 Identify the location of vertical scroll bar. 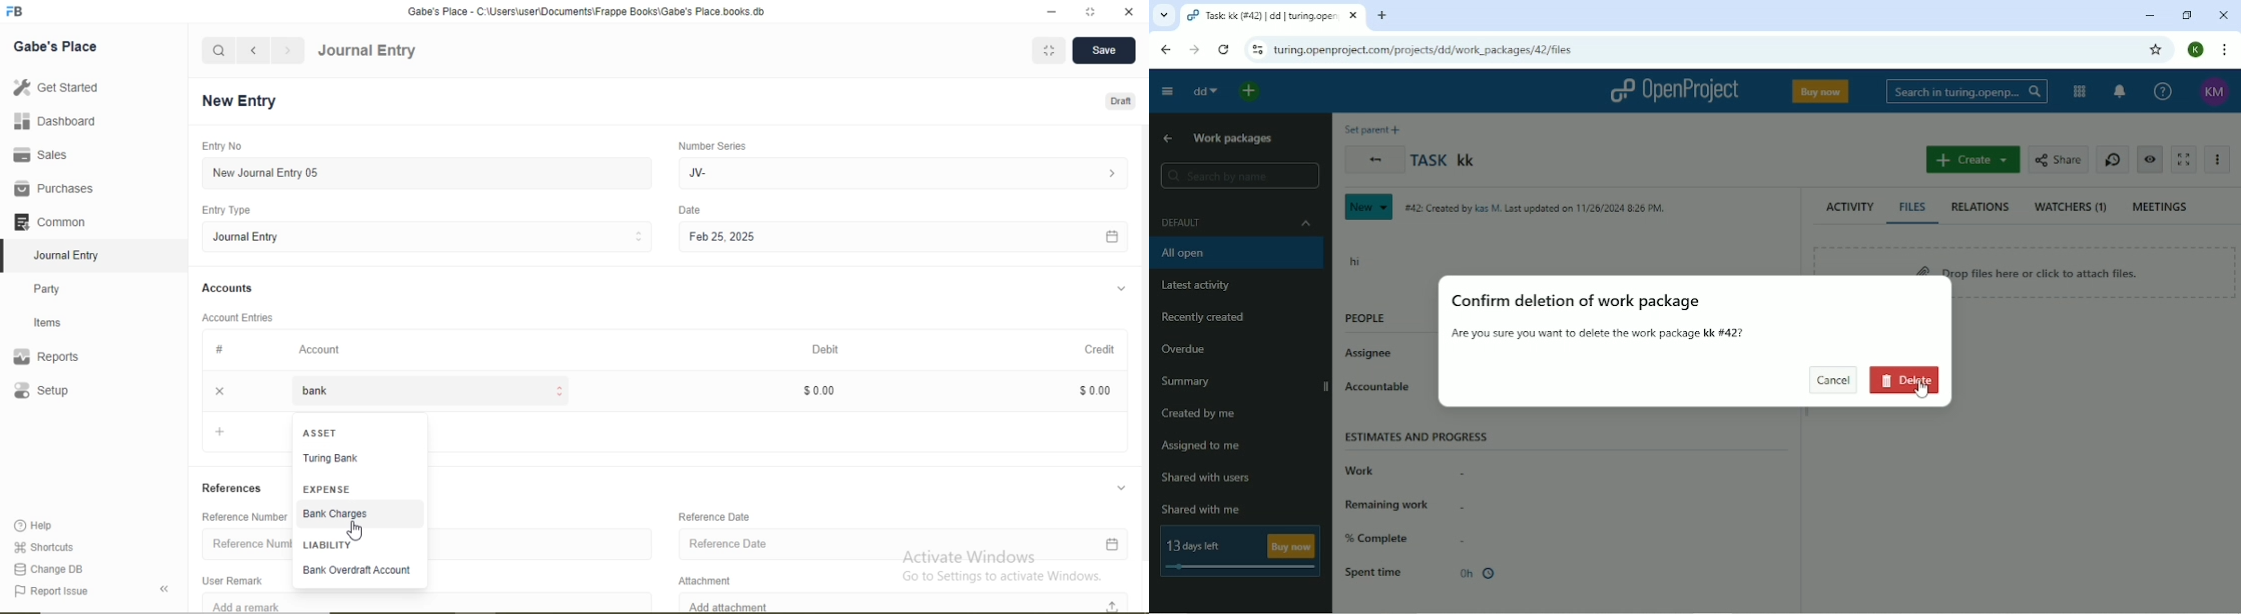
(466, 511).